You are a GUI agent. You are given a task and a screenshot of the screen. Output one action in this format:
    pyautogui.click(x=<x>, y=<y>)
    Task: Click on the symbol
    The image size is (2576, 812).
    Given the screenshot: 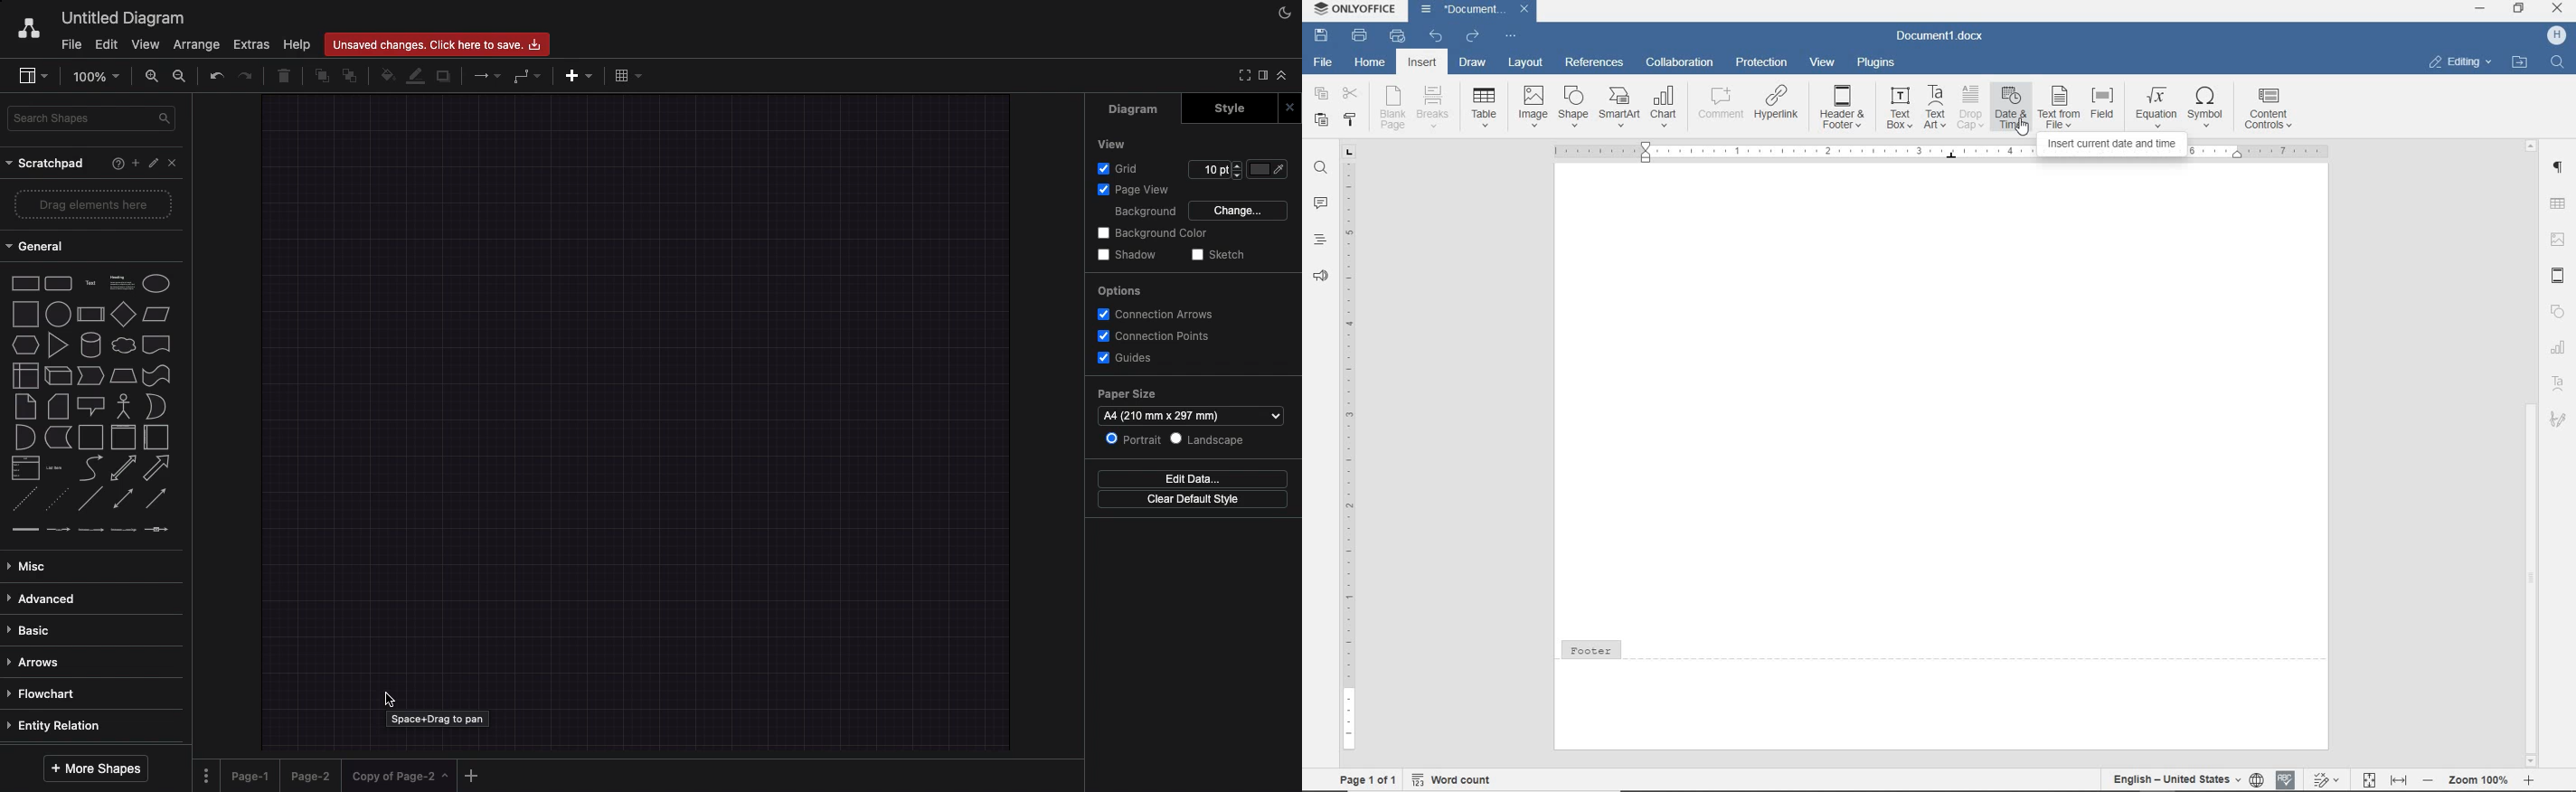 What is the action you would take?
    pyautogui.click(x=2210, y=108)
    